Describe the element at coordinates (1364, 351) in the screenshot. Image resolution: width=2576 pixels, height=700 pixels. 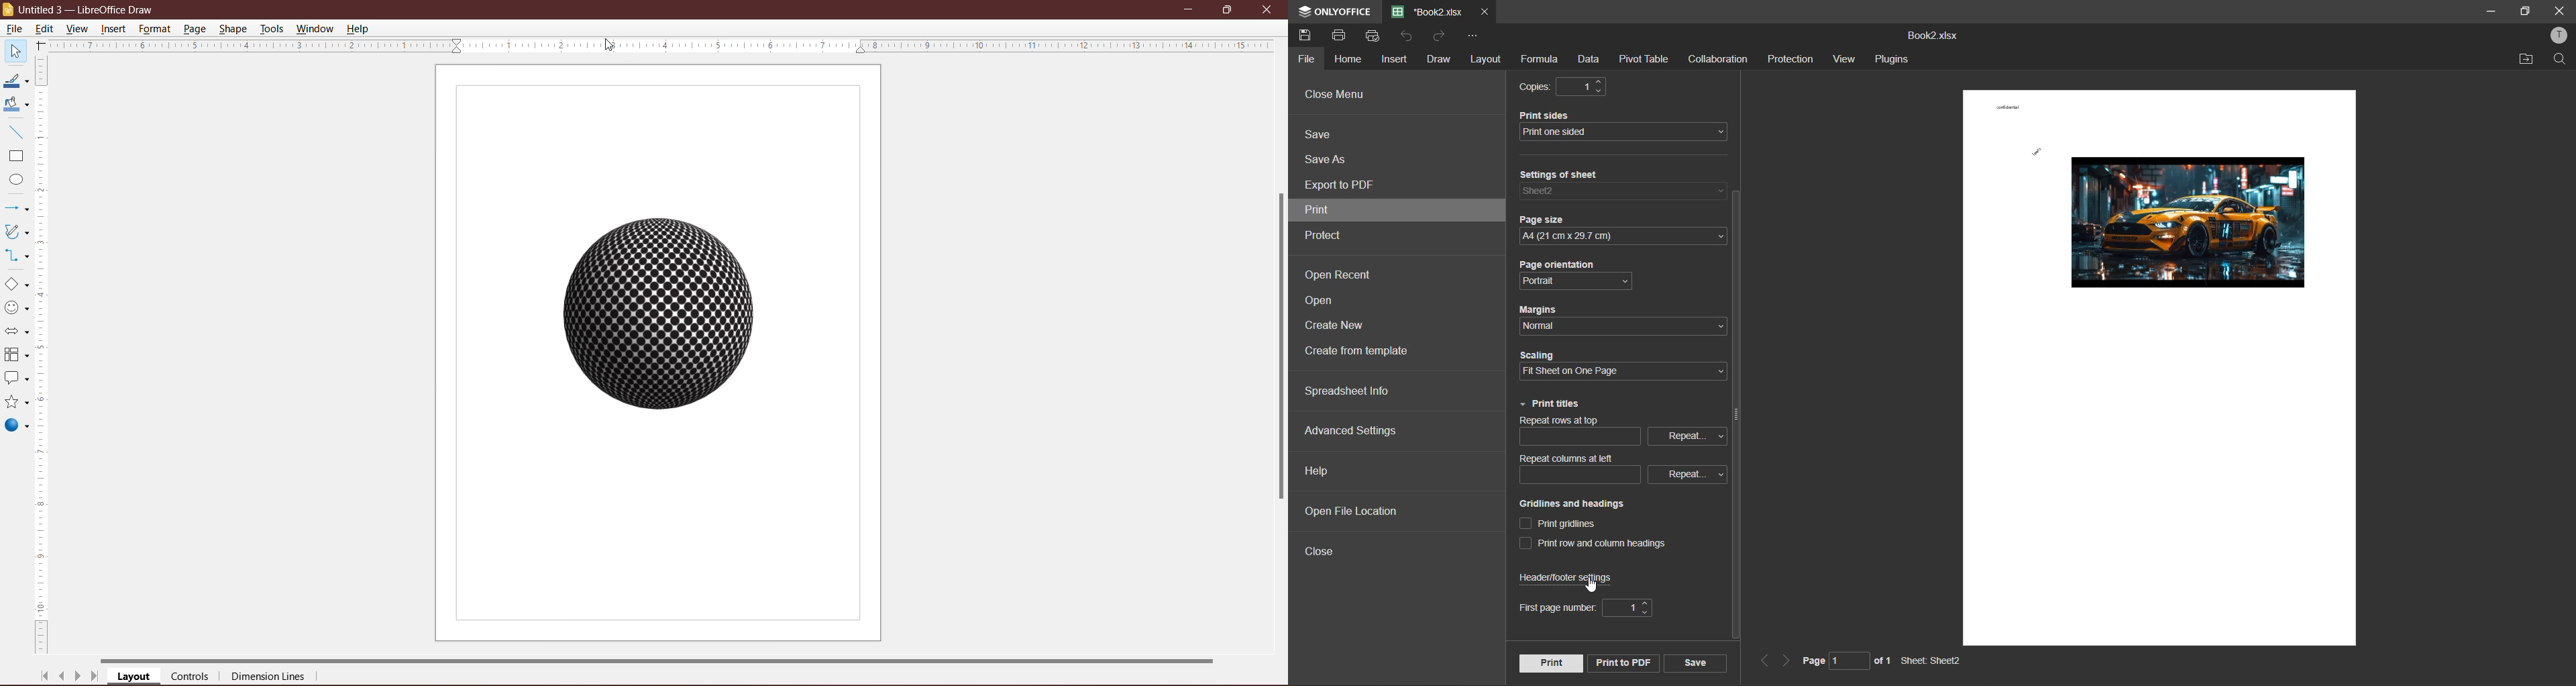
I see `create from template` at that location.